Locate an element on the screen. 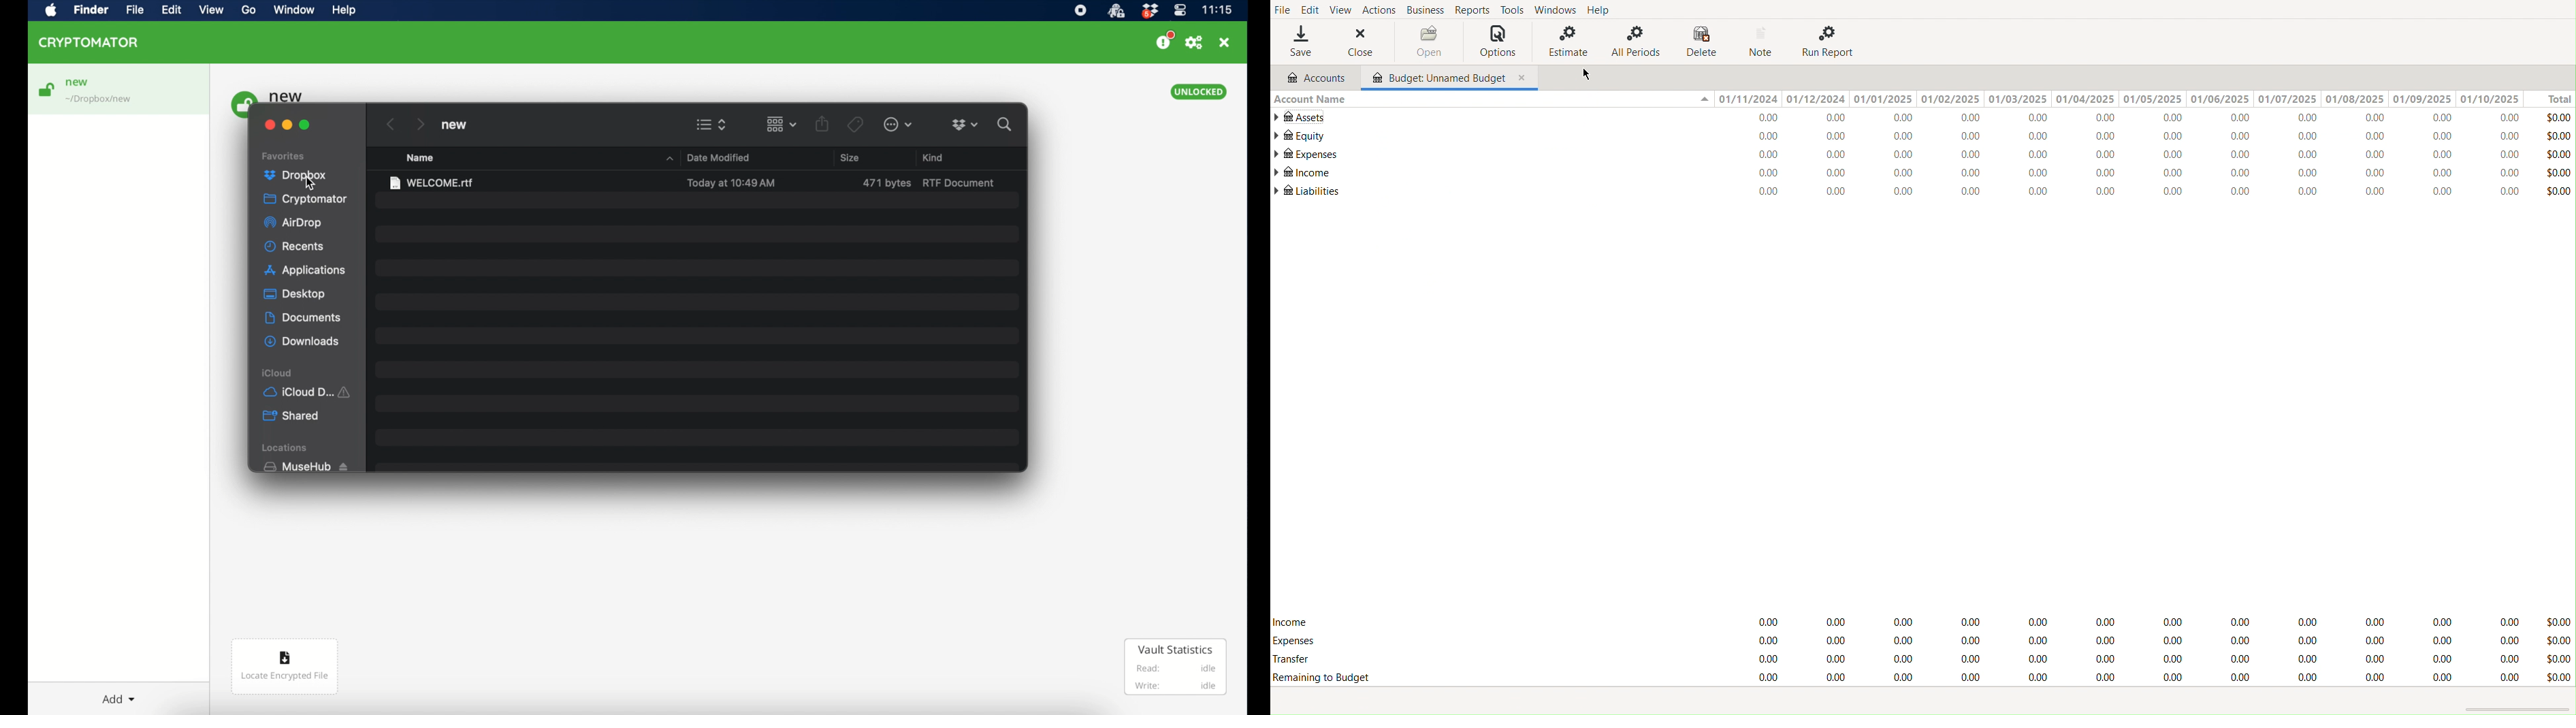 This screenshot has width=2576, height=728. Actions is located at coordinates (1378, 11).